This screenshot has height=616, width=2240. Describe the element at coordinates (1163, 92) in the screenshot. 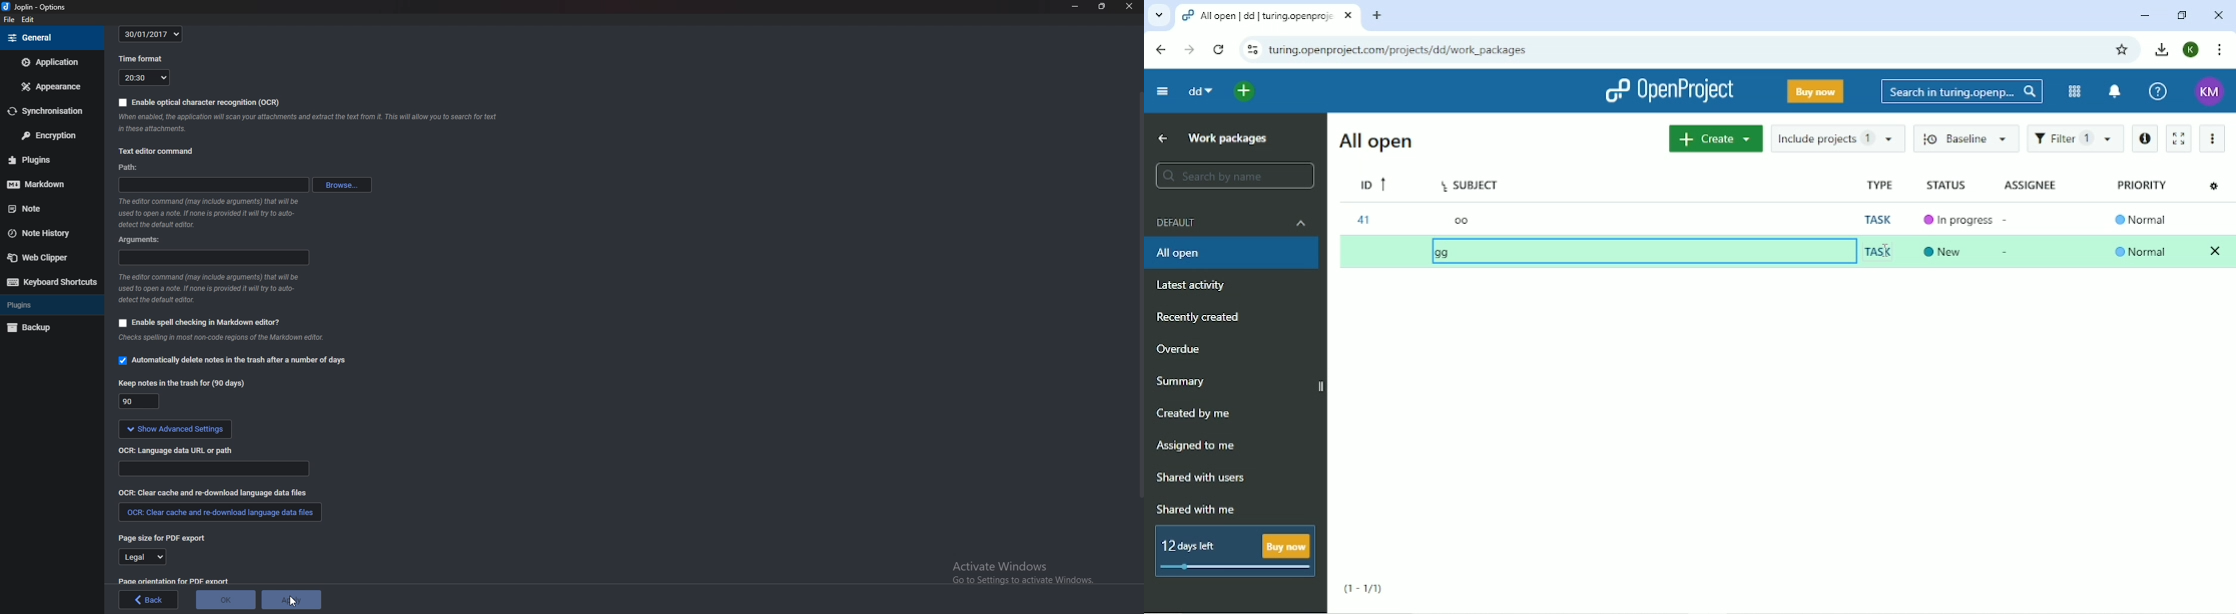

I see `Collapse project menu` at that location.